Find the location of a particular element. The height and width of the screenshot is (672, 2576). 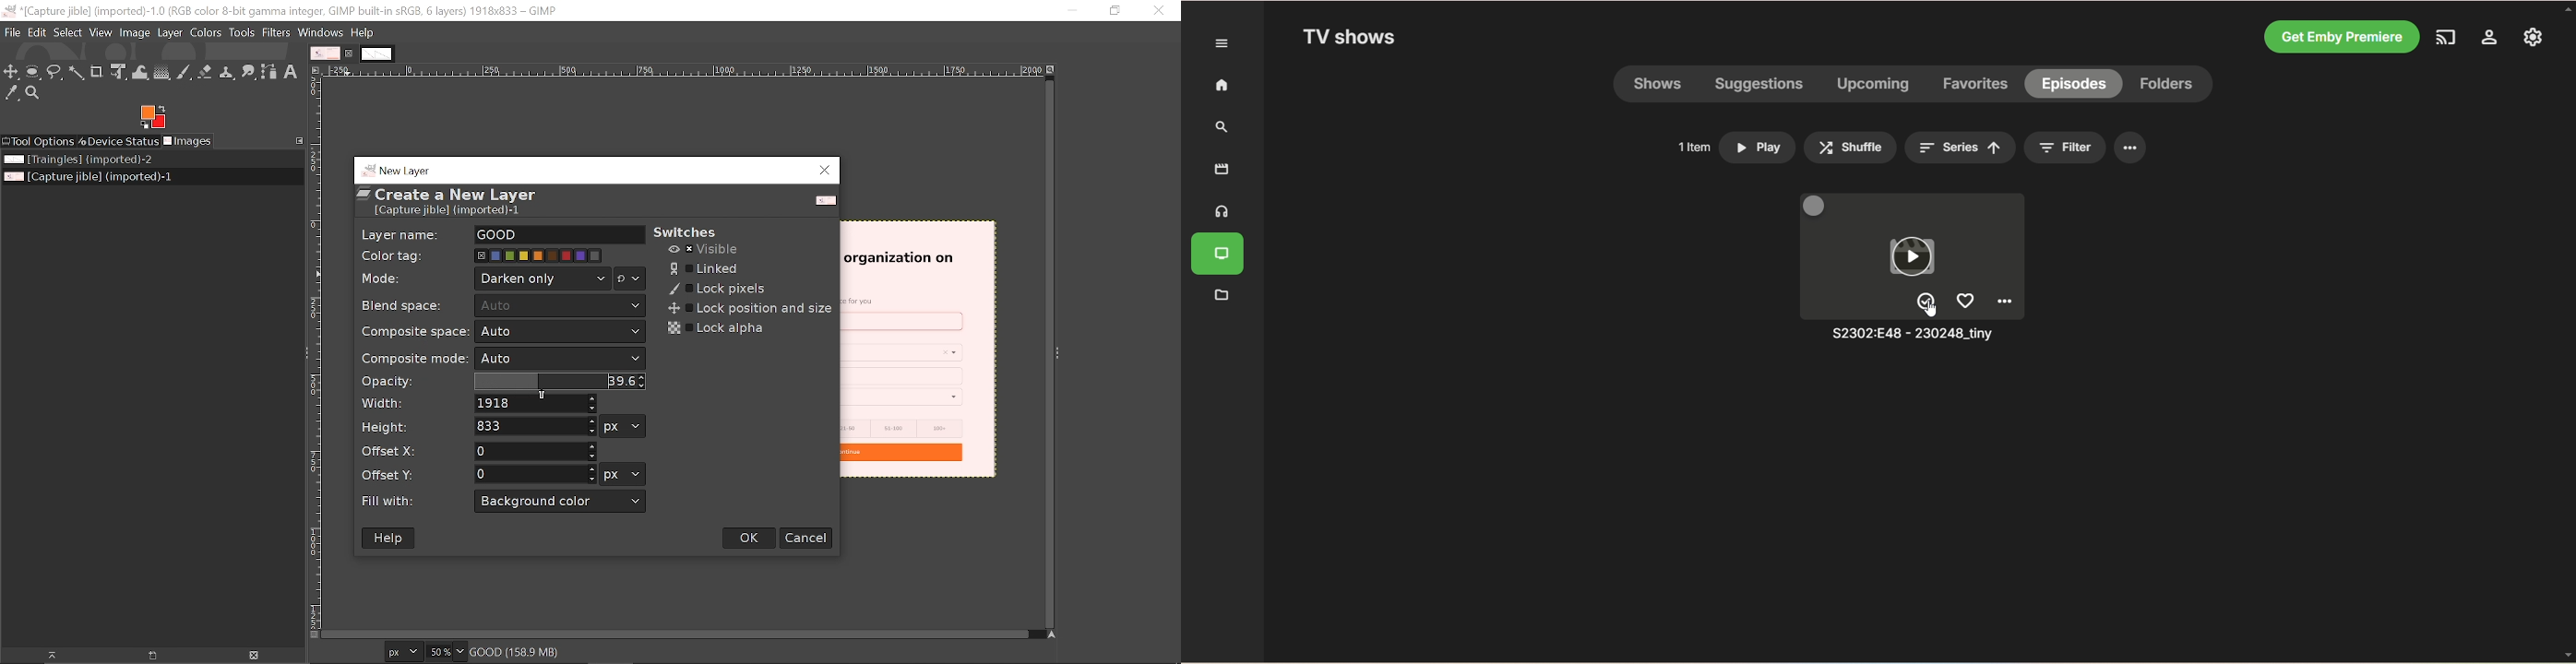

Image file titled "Triangles" is located at coordinates (100, 160).